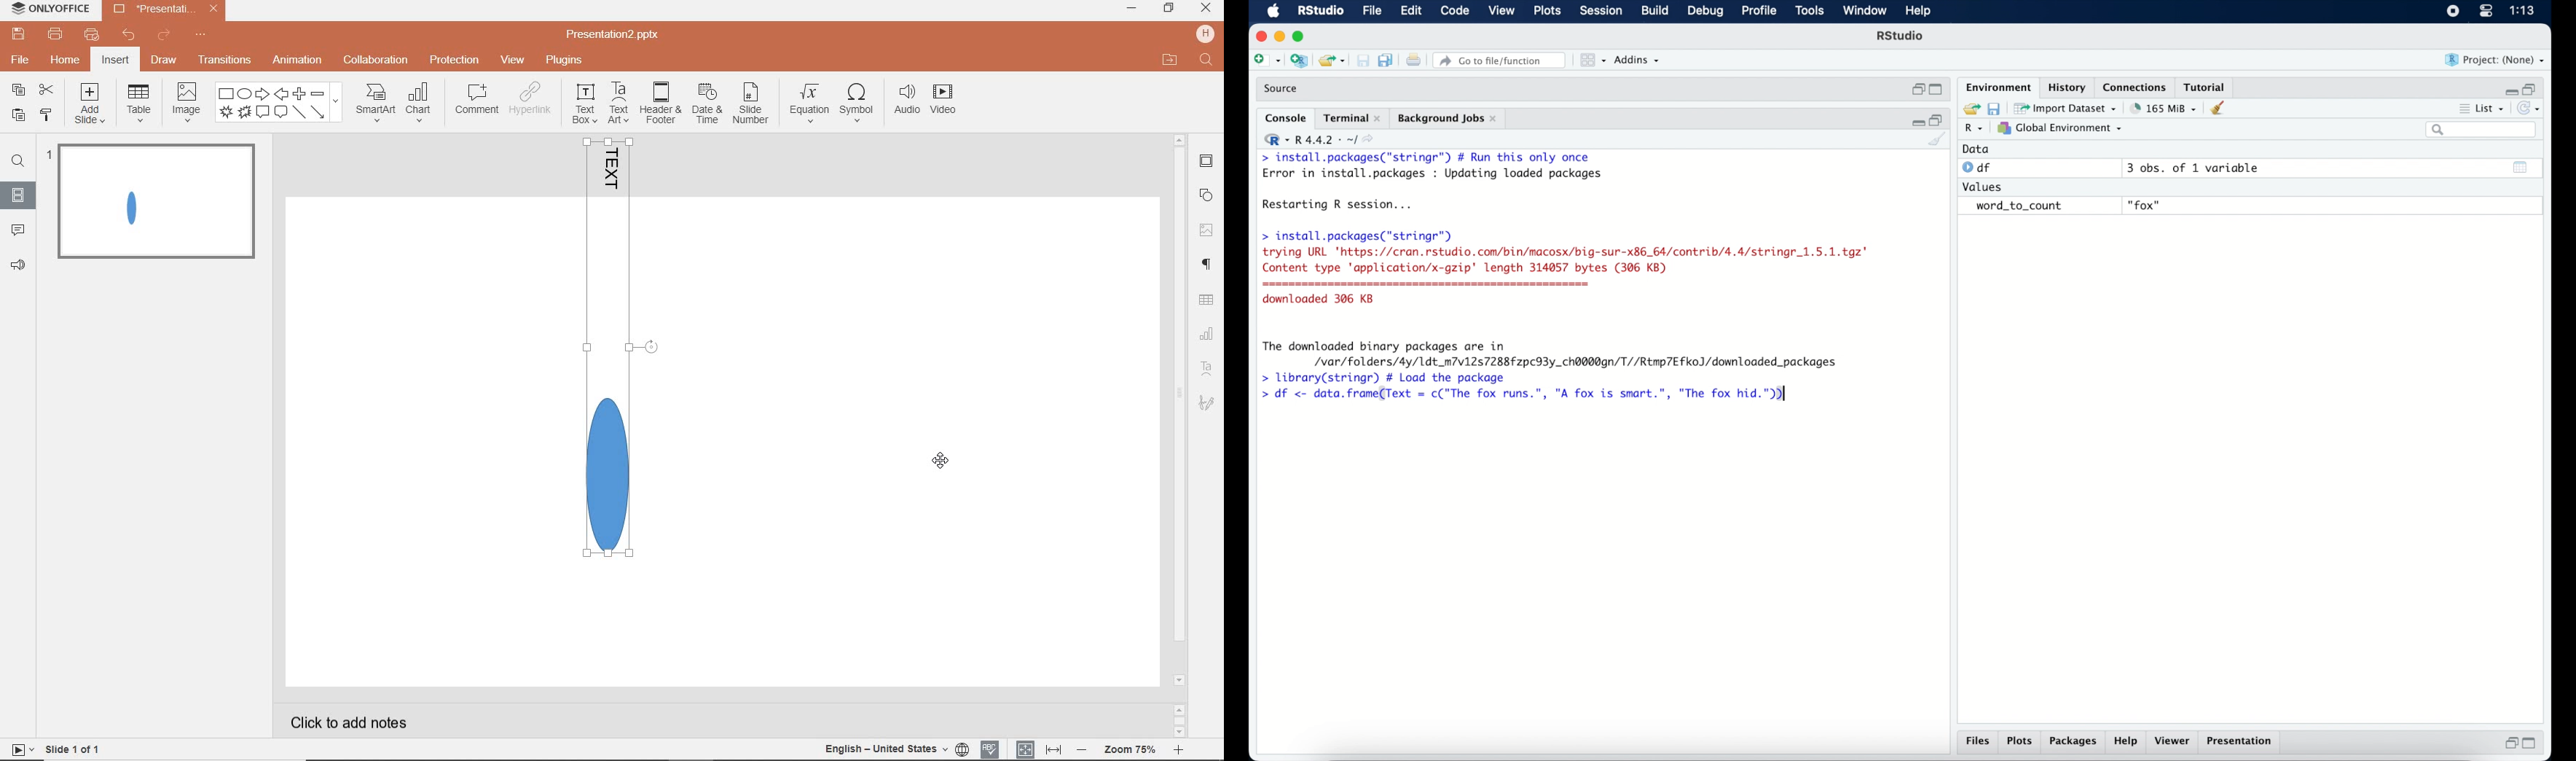 The width and height of the screenshot is (2576, 784). What do you see at coordinates (1266, 61) in the screenshot?
I see `create new file` at bounding box center [1266, 61].